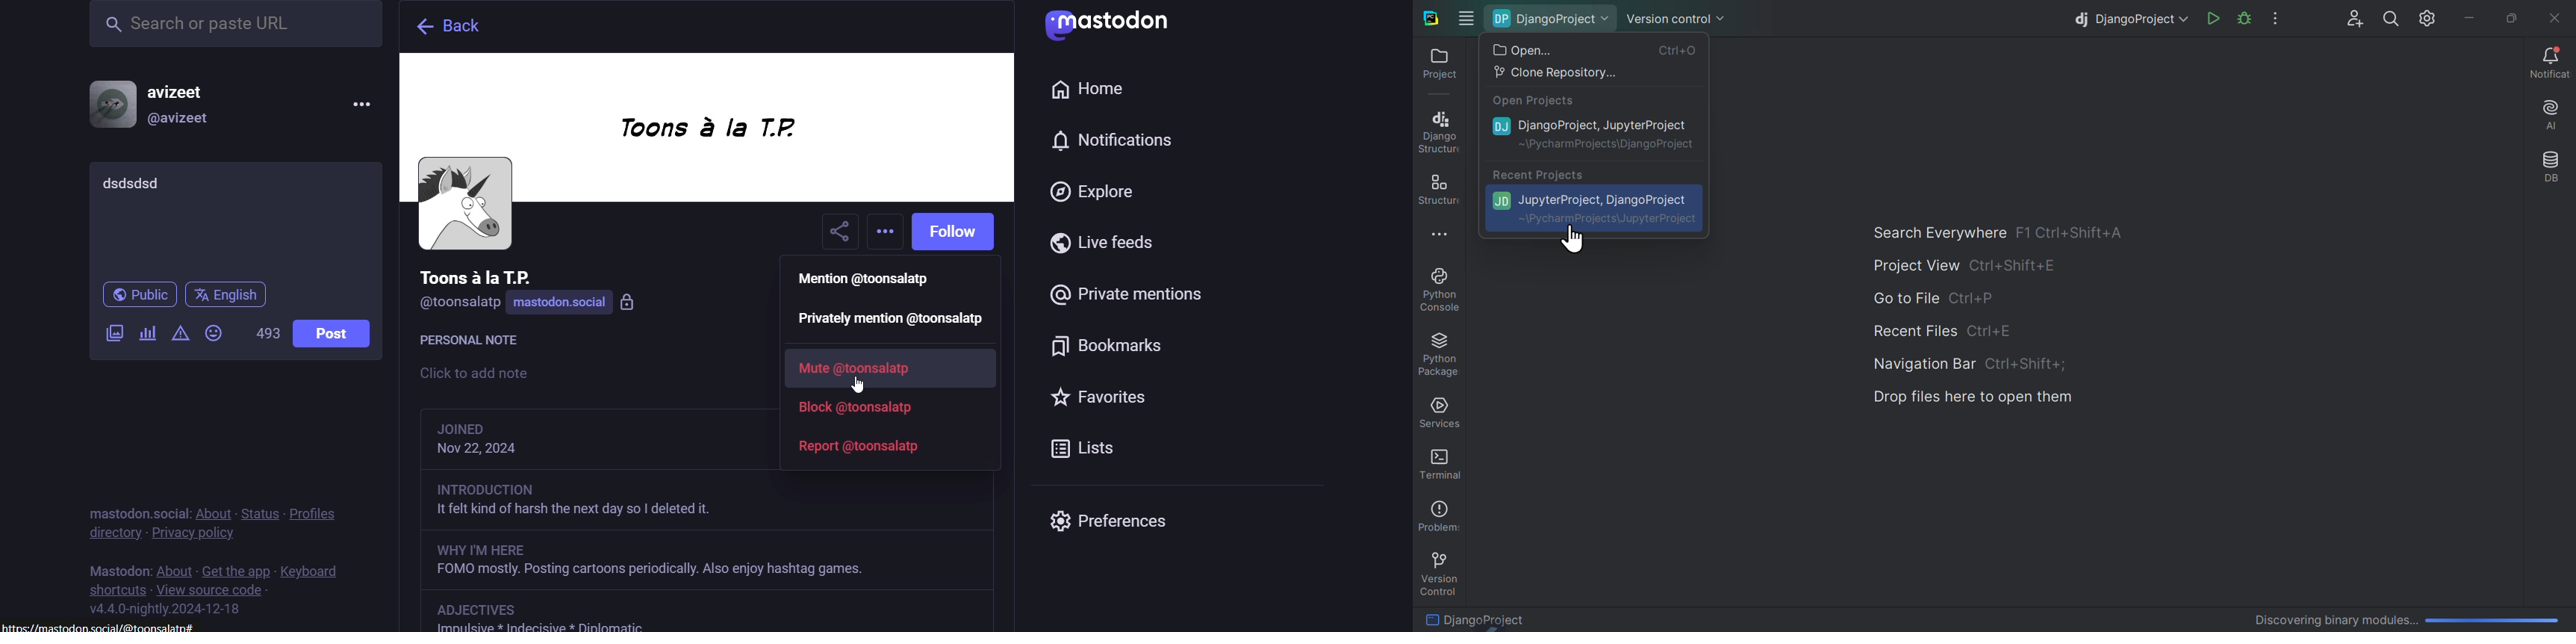 The width and height of the screenshot is (2576, 644). What do you see at coordinates (213, 507) in the screenshot?
I see `about` at bounding box center [213, 507].